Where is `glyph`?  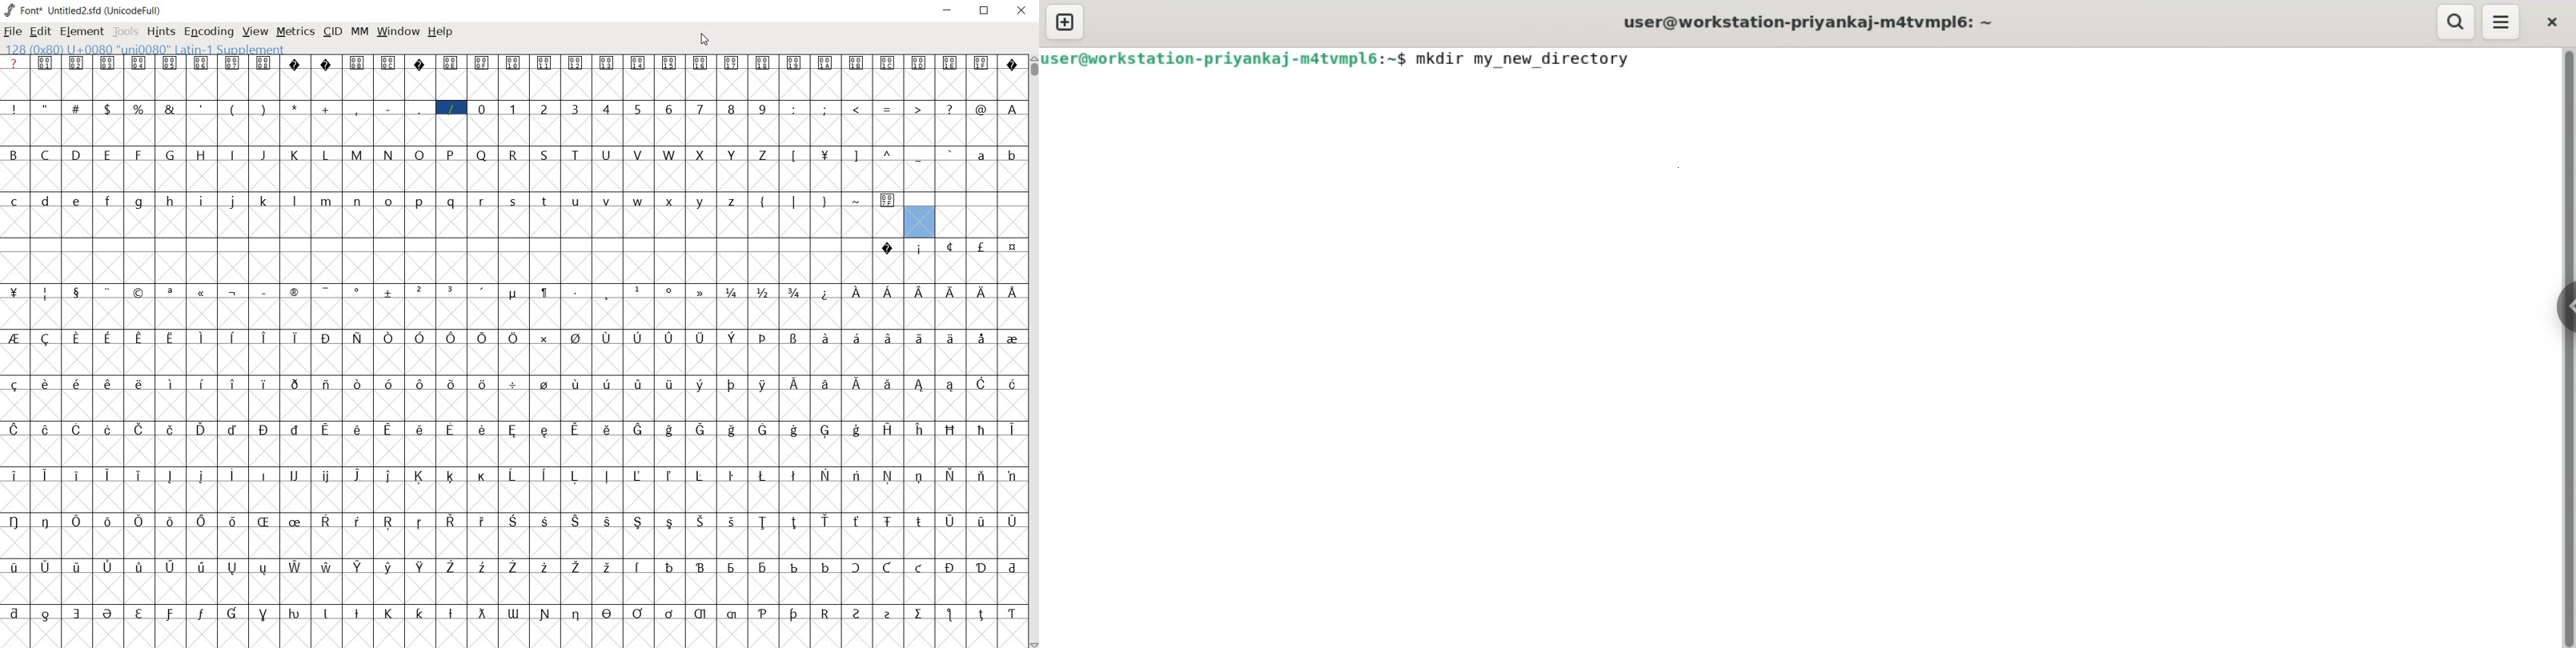
glyph is located at coordinates (139, 339).